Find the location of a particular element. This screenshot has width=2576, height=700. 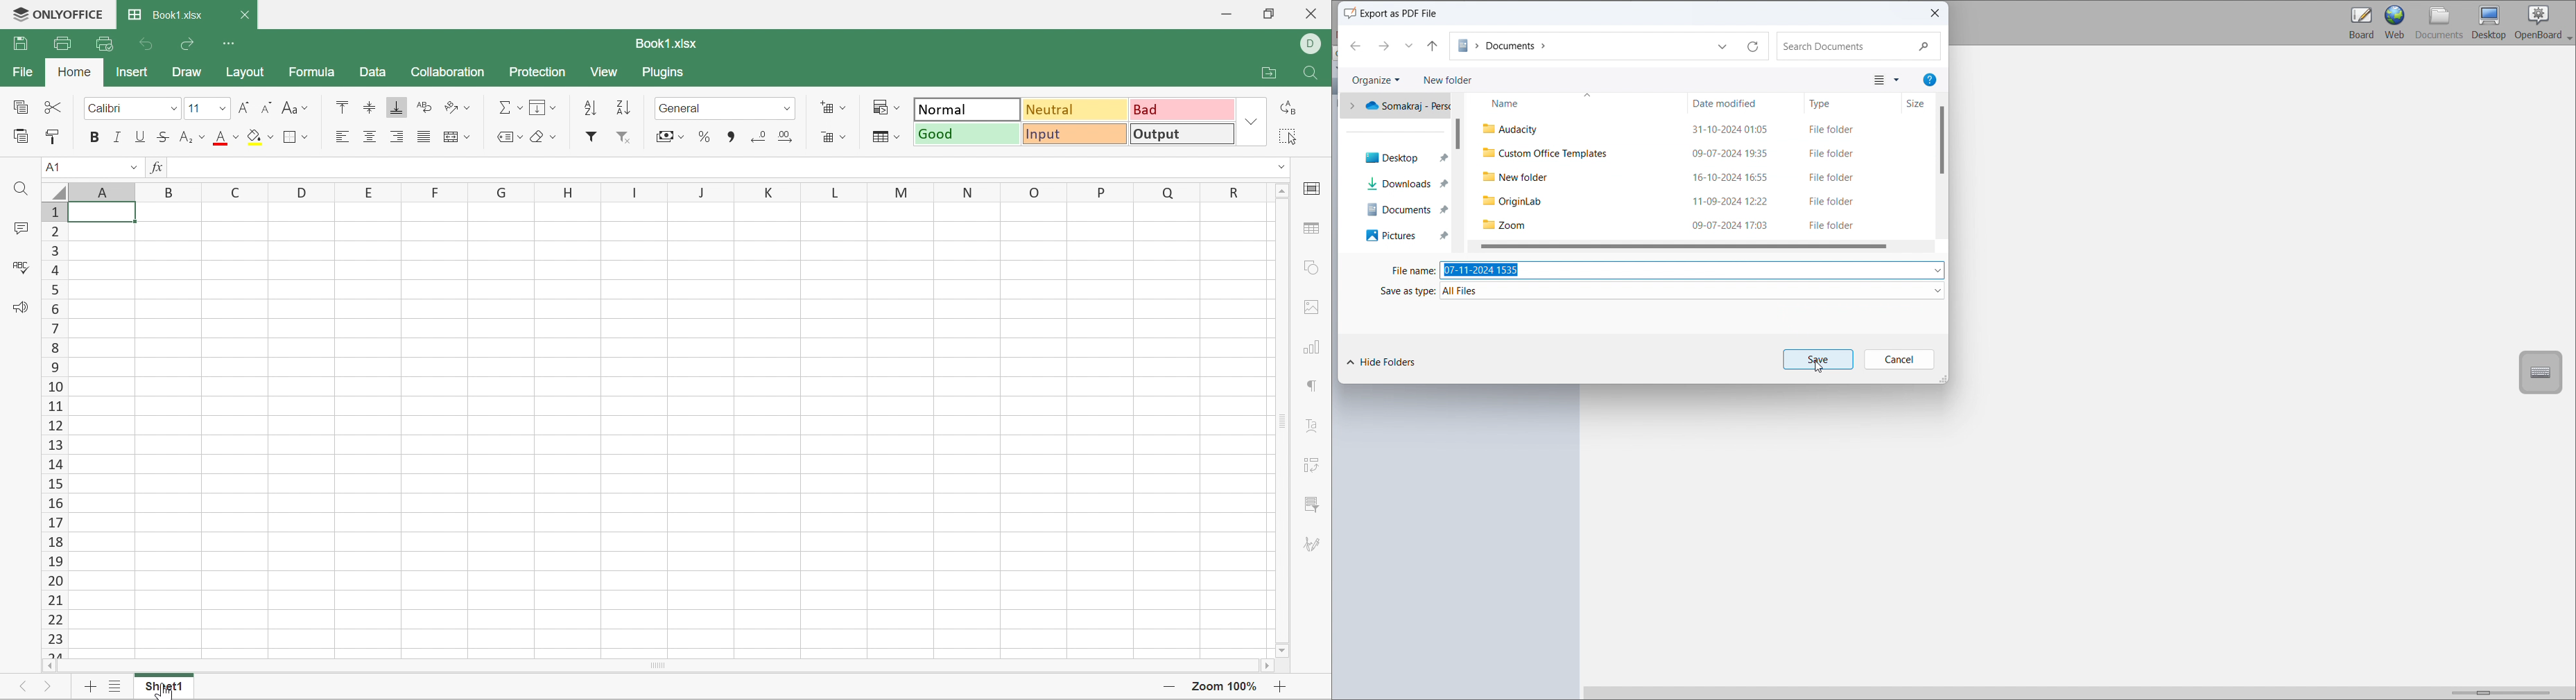

Sheet1 is located at coordinates (166, 691).